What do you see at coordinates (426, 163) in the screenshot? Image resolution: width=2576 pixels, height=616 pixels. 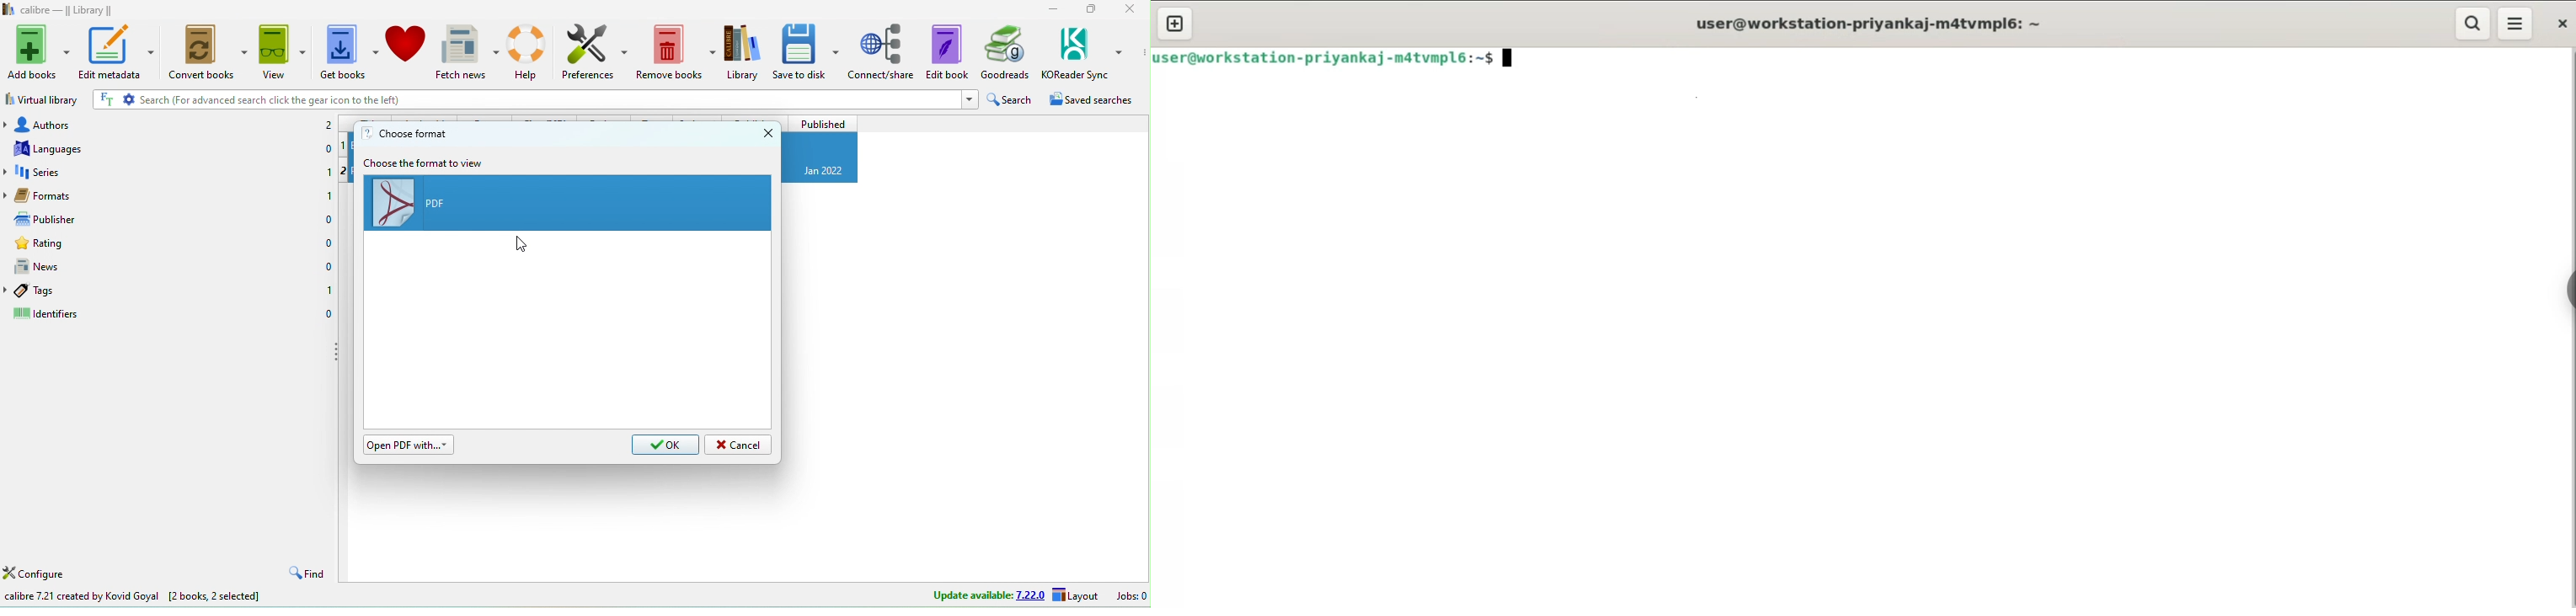 I see `Choose the format to view` at bounding box center [426, 163].